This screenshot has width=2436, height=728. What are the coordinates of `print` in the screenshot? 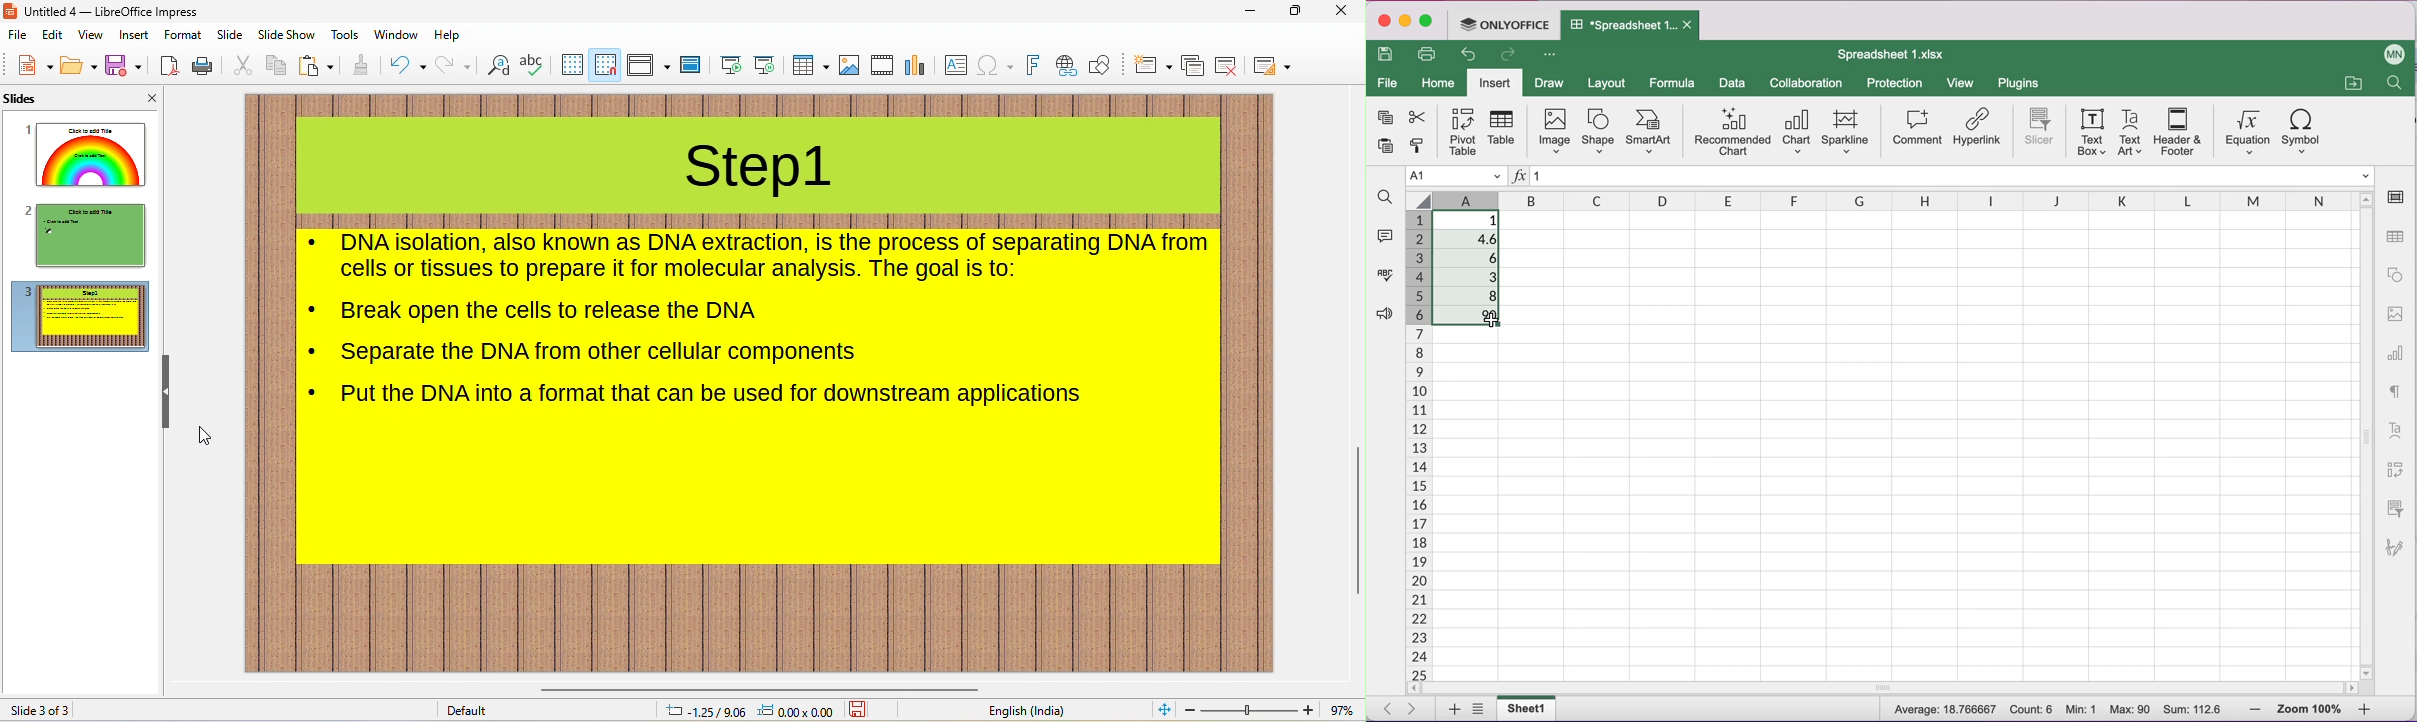 It's located at (201, 67).